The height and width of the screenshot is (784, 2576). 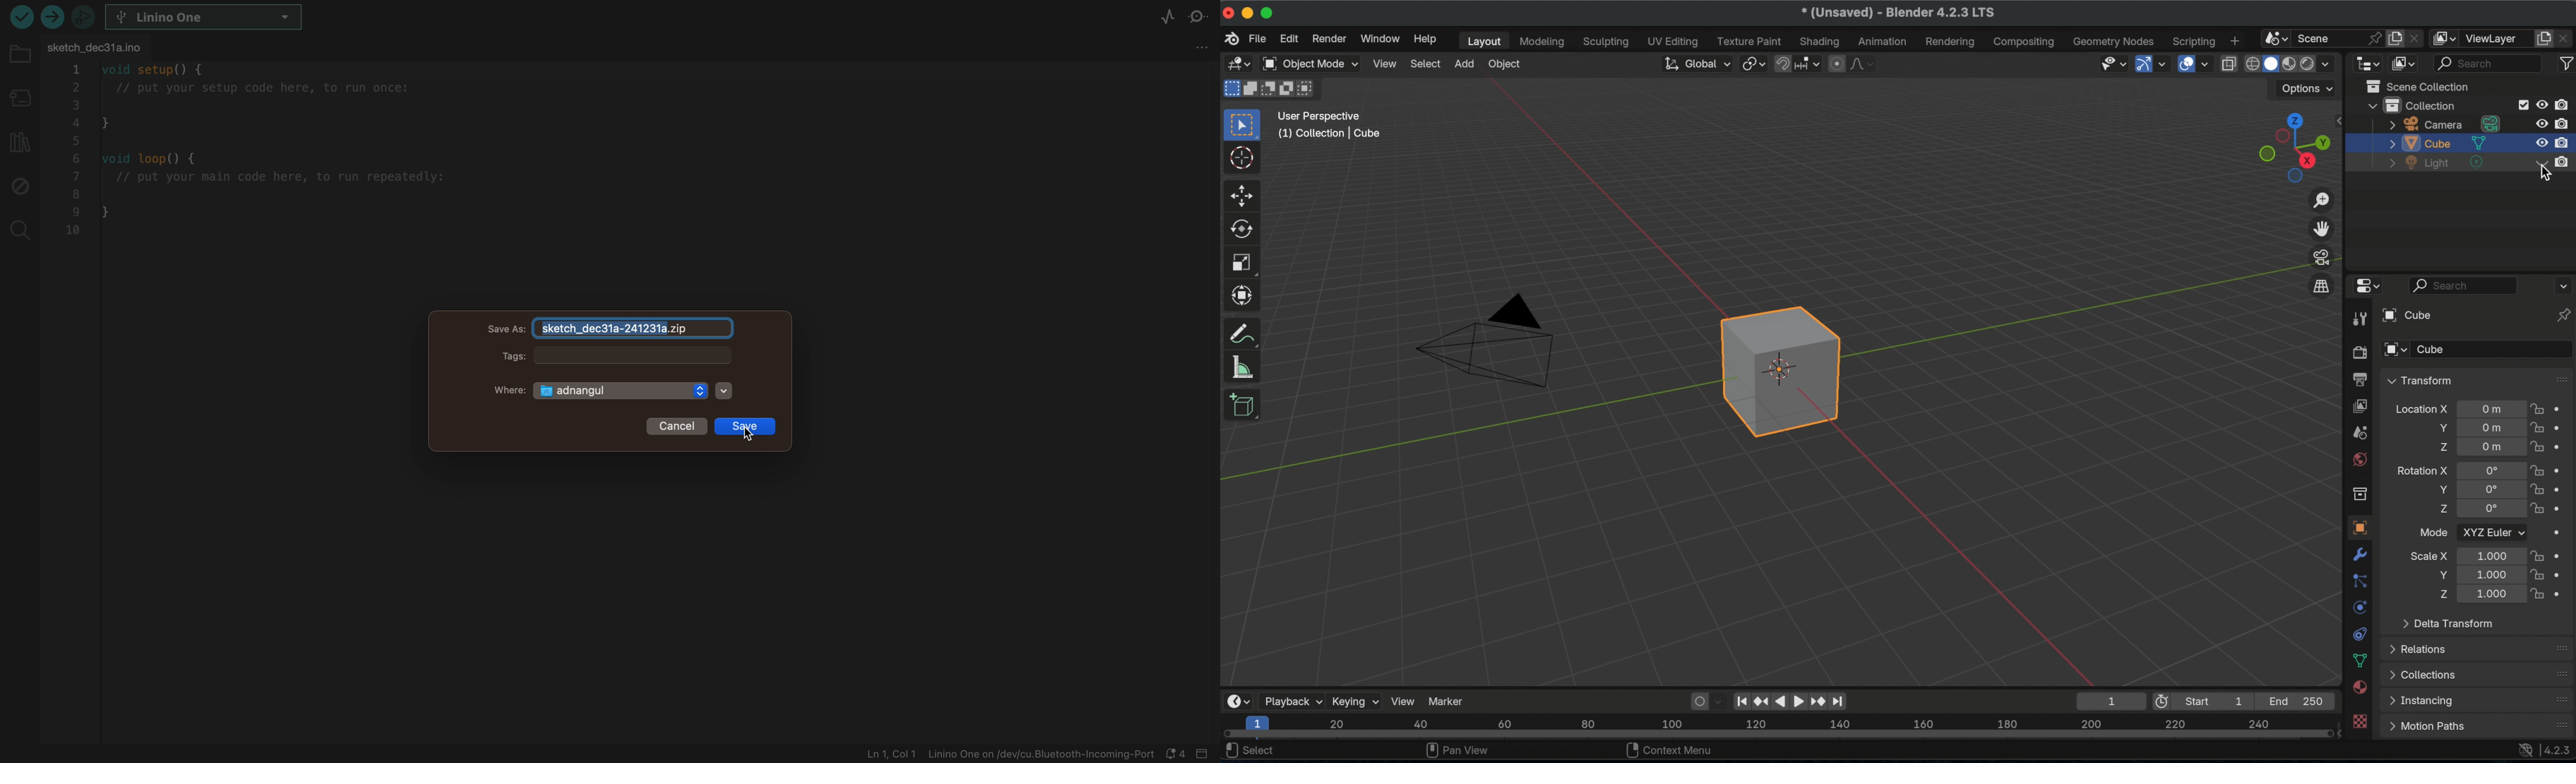 What do you see at coordinates (1241, 158) in the screenshot?
I see `cursor` at bounding box center [1241, 158].